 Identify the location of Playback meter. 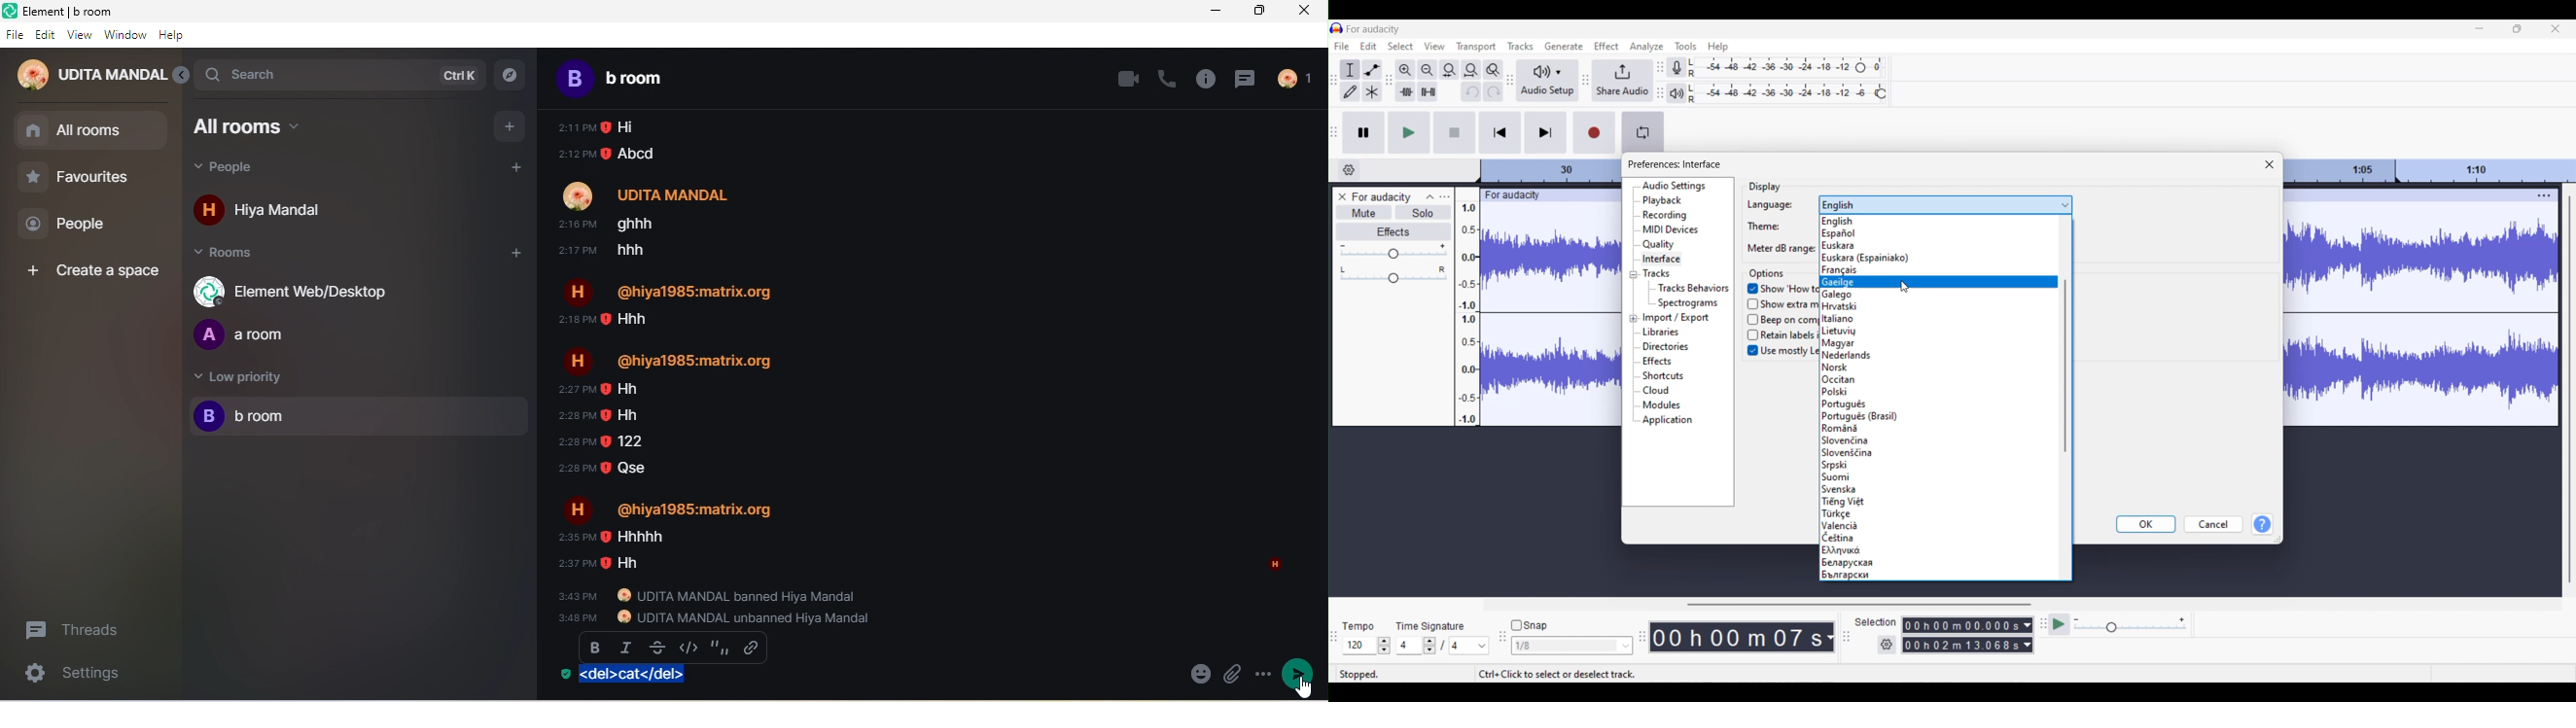
(1676, 93).